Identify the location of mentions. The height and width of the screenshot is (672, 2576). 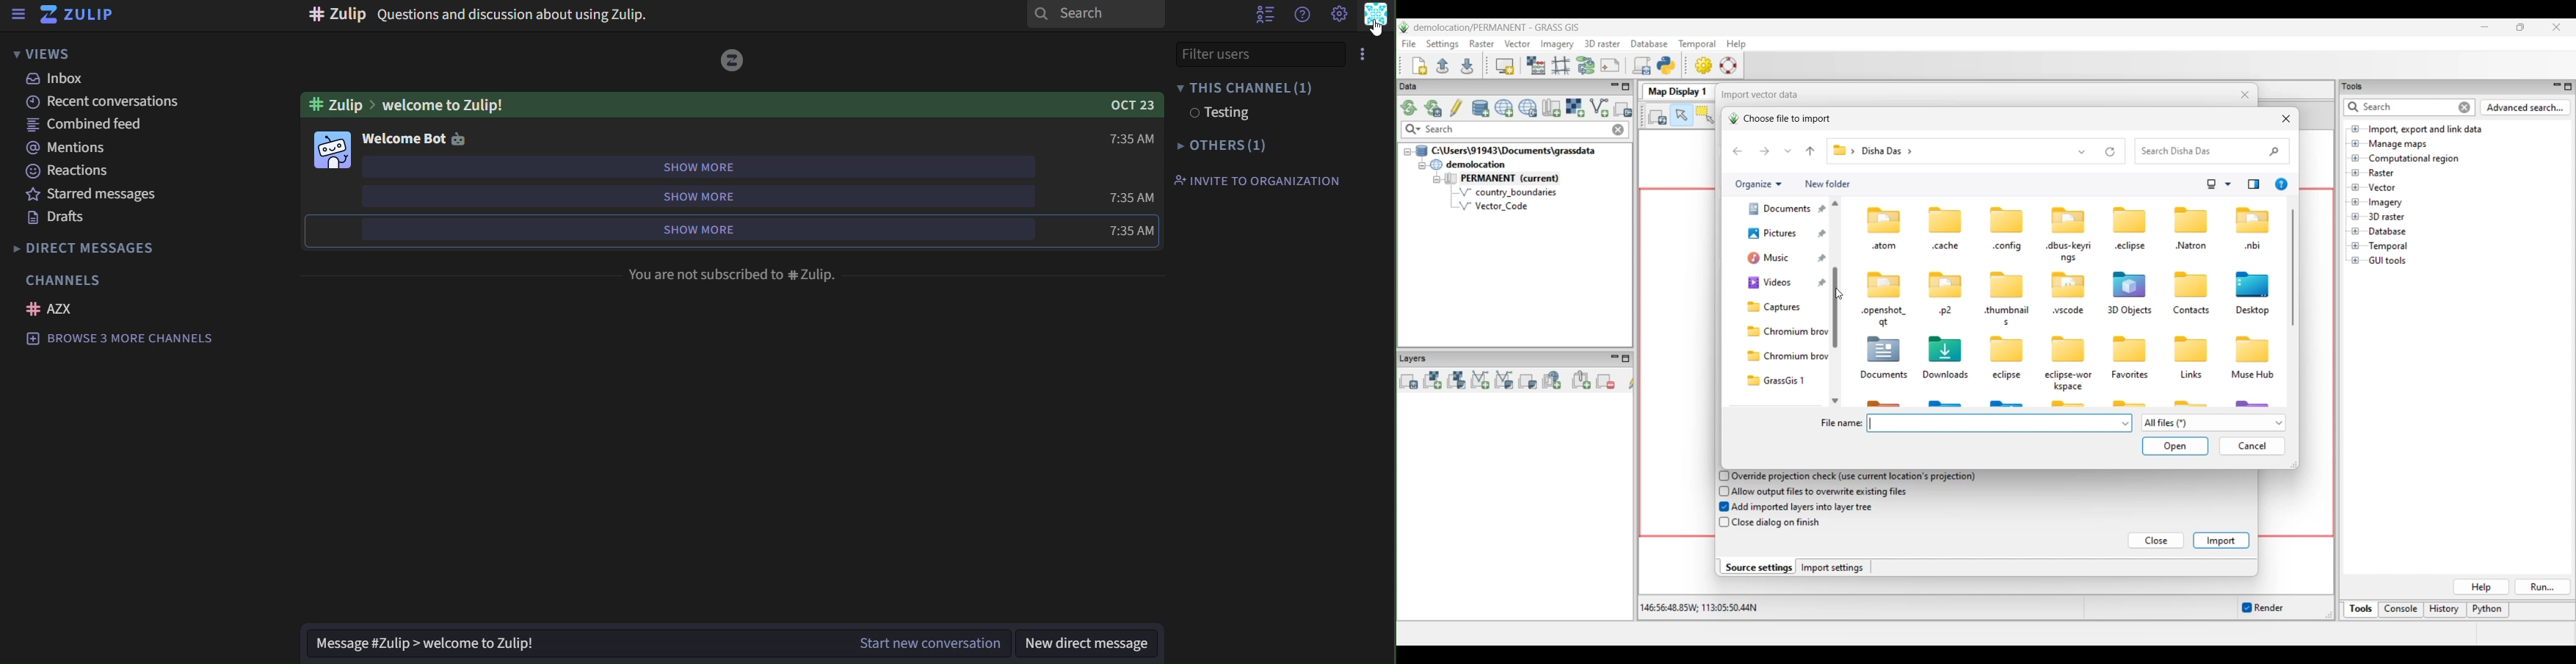
(70, 148).